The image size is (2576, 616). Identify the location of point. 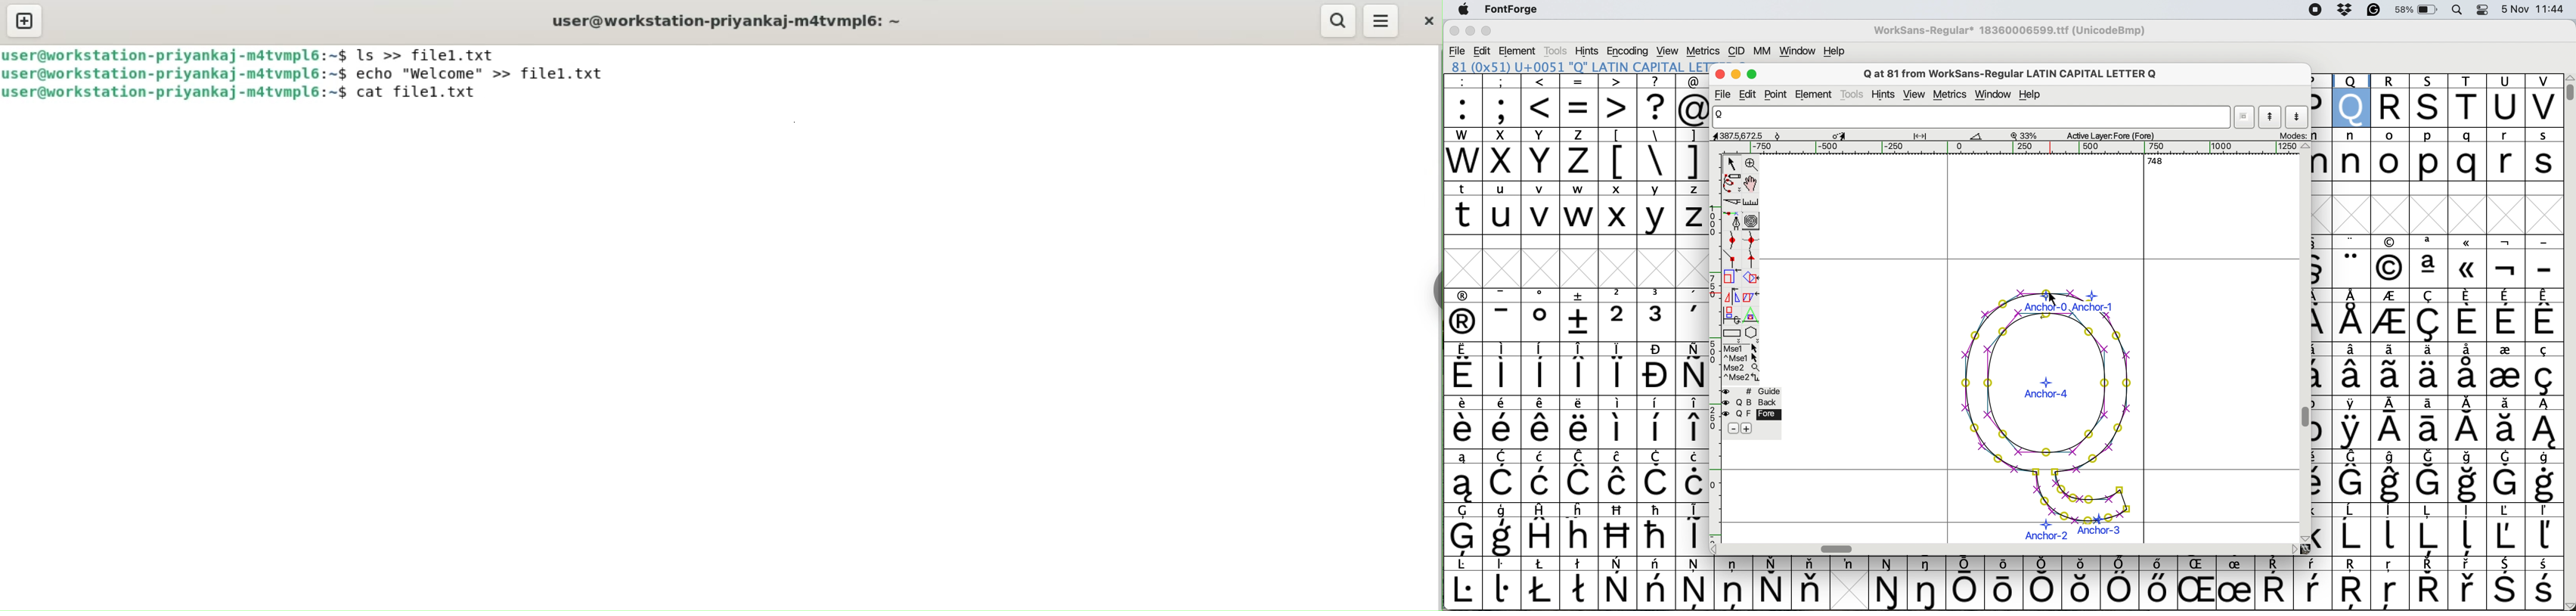
(1778, 94).